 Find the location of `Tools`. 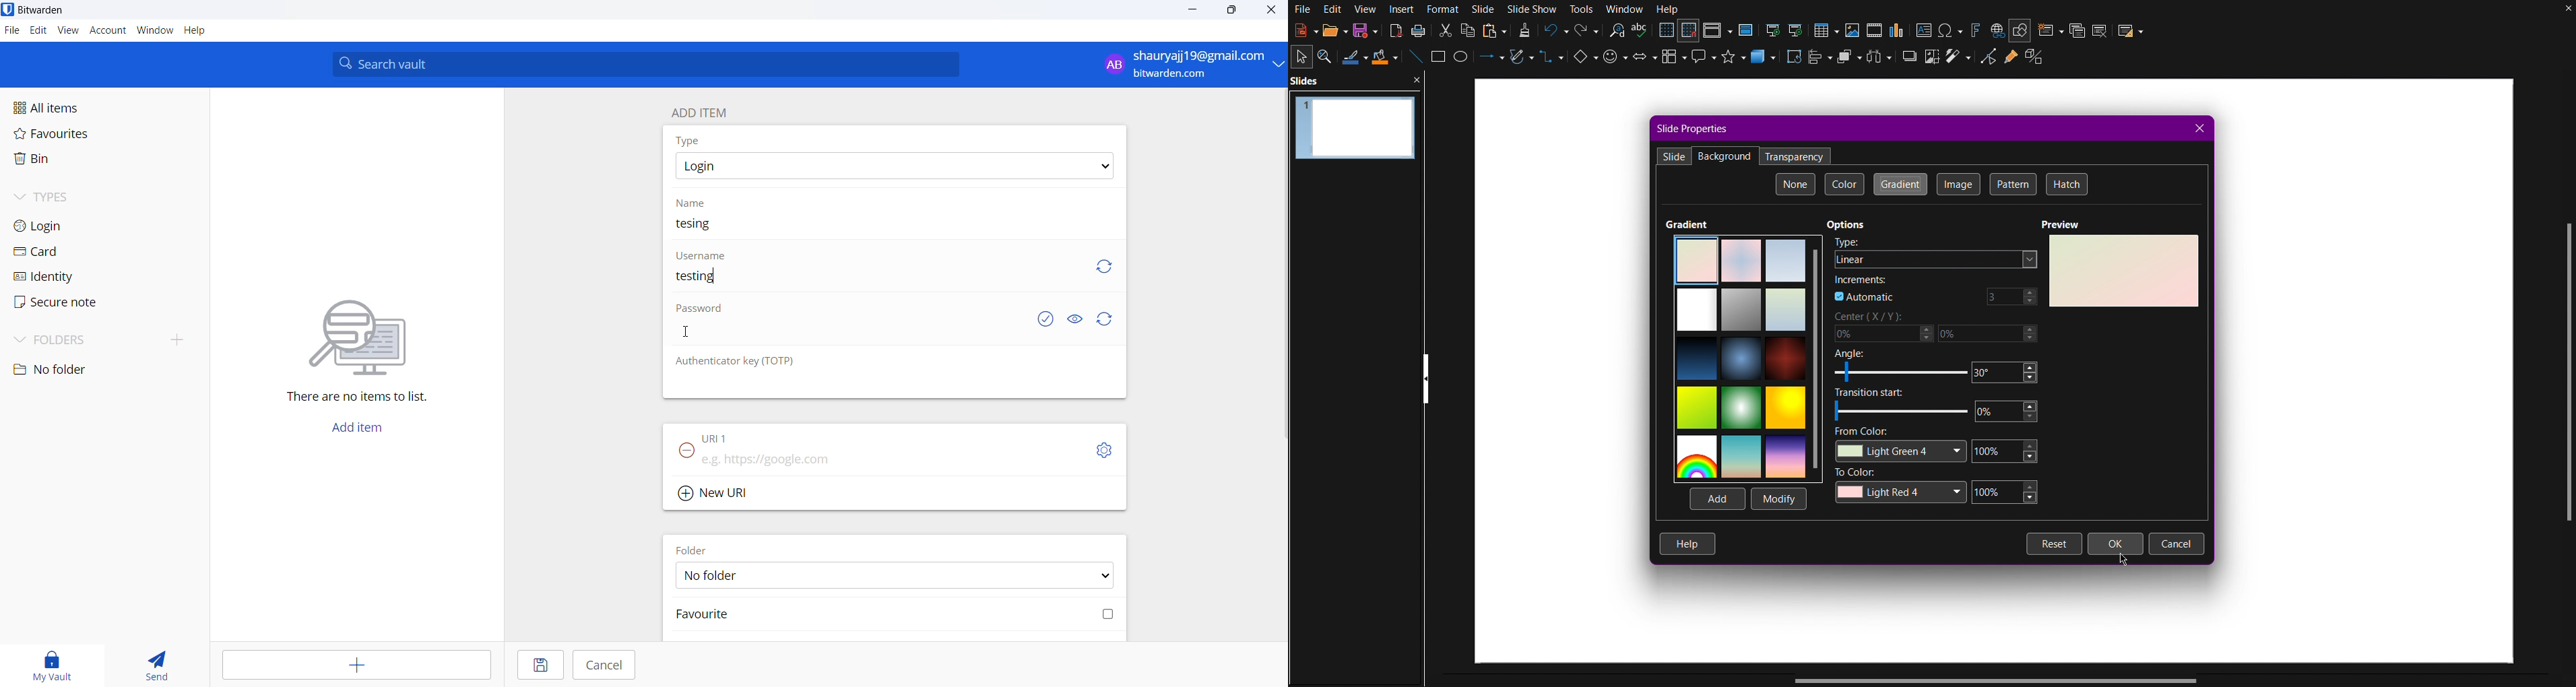

Tools is located at coordinates (1583, 9).